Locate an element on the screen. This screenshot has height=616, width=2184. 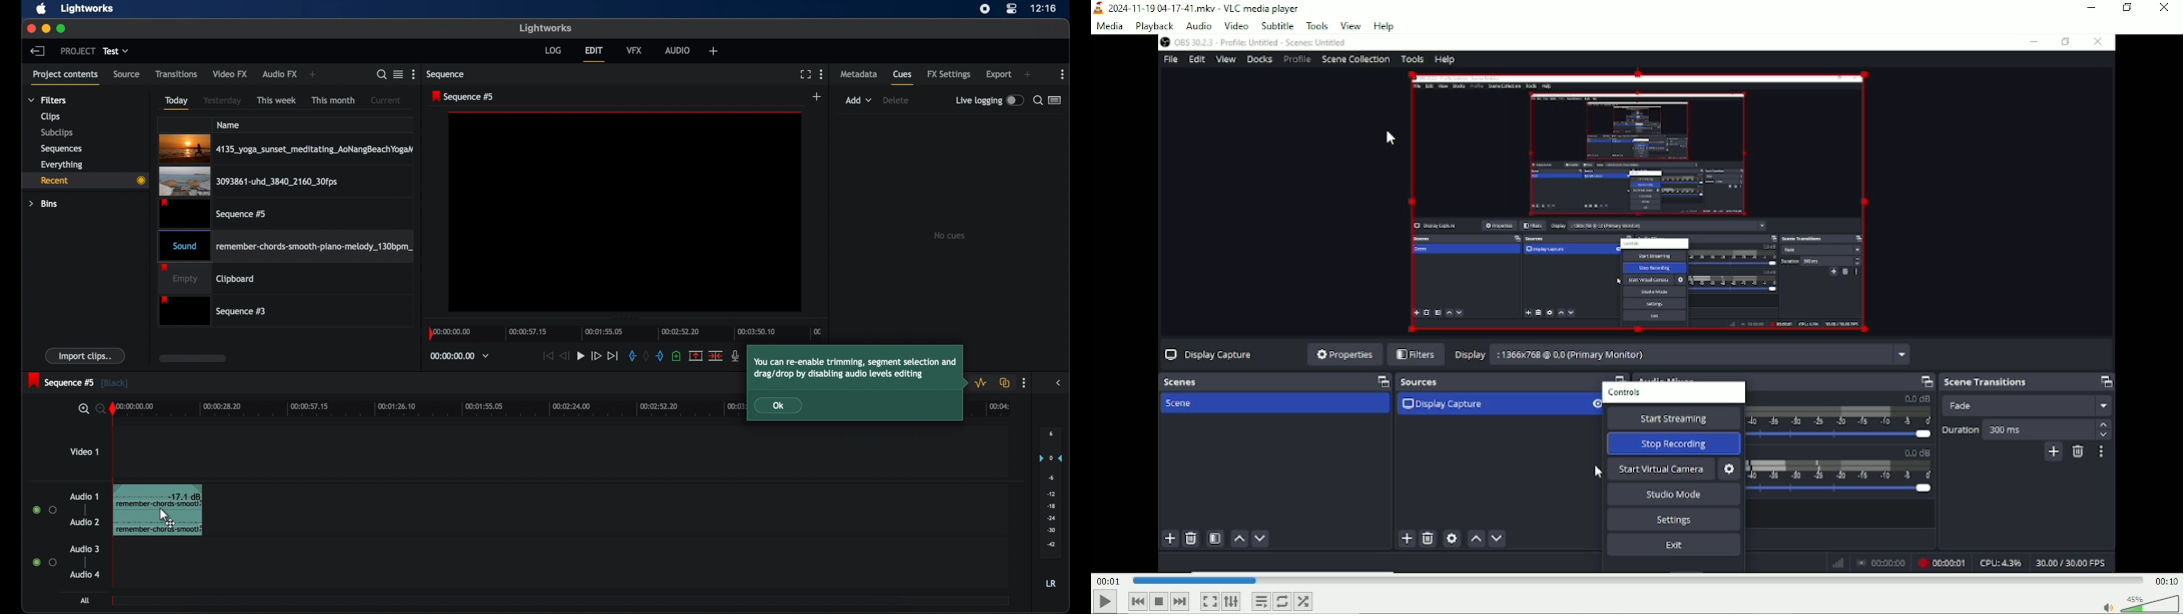
timeline is located at coordinates (628, 333).